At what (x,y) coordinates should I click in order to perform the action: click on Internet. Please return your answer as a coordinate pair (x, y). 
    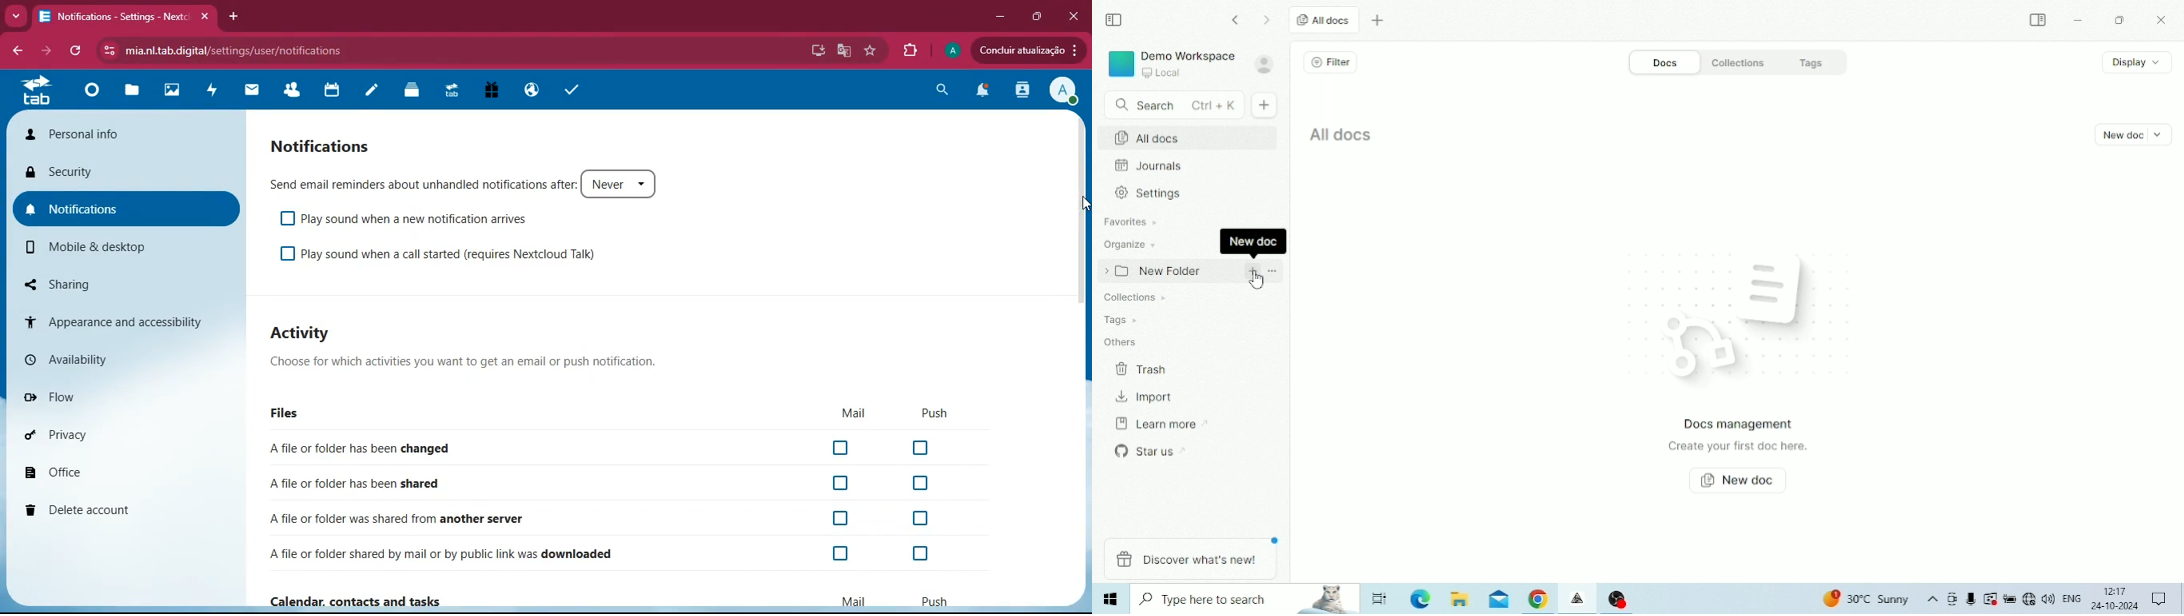
    Looking at the image, I should click on (2028, 599).